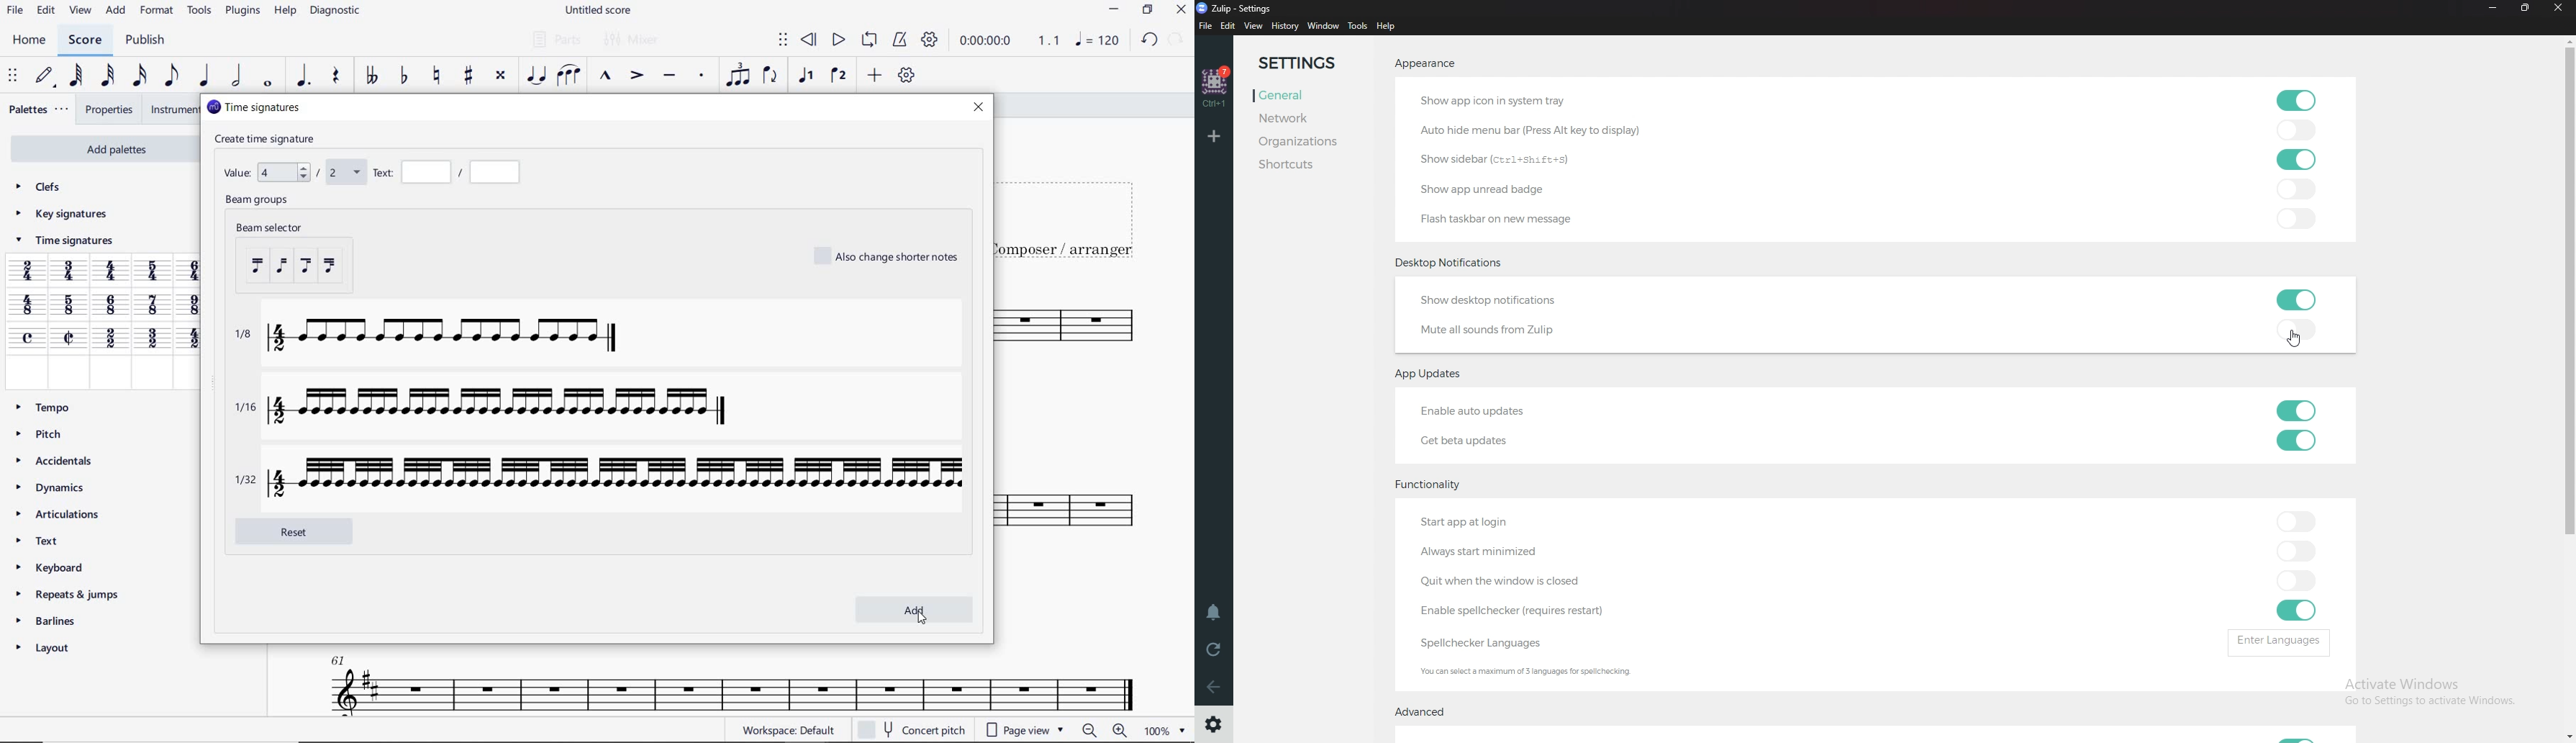 The image size is (2576, 756). Describe the element at coordinates (1433, 486) in the screenshot. I see `Functionality` at that location.